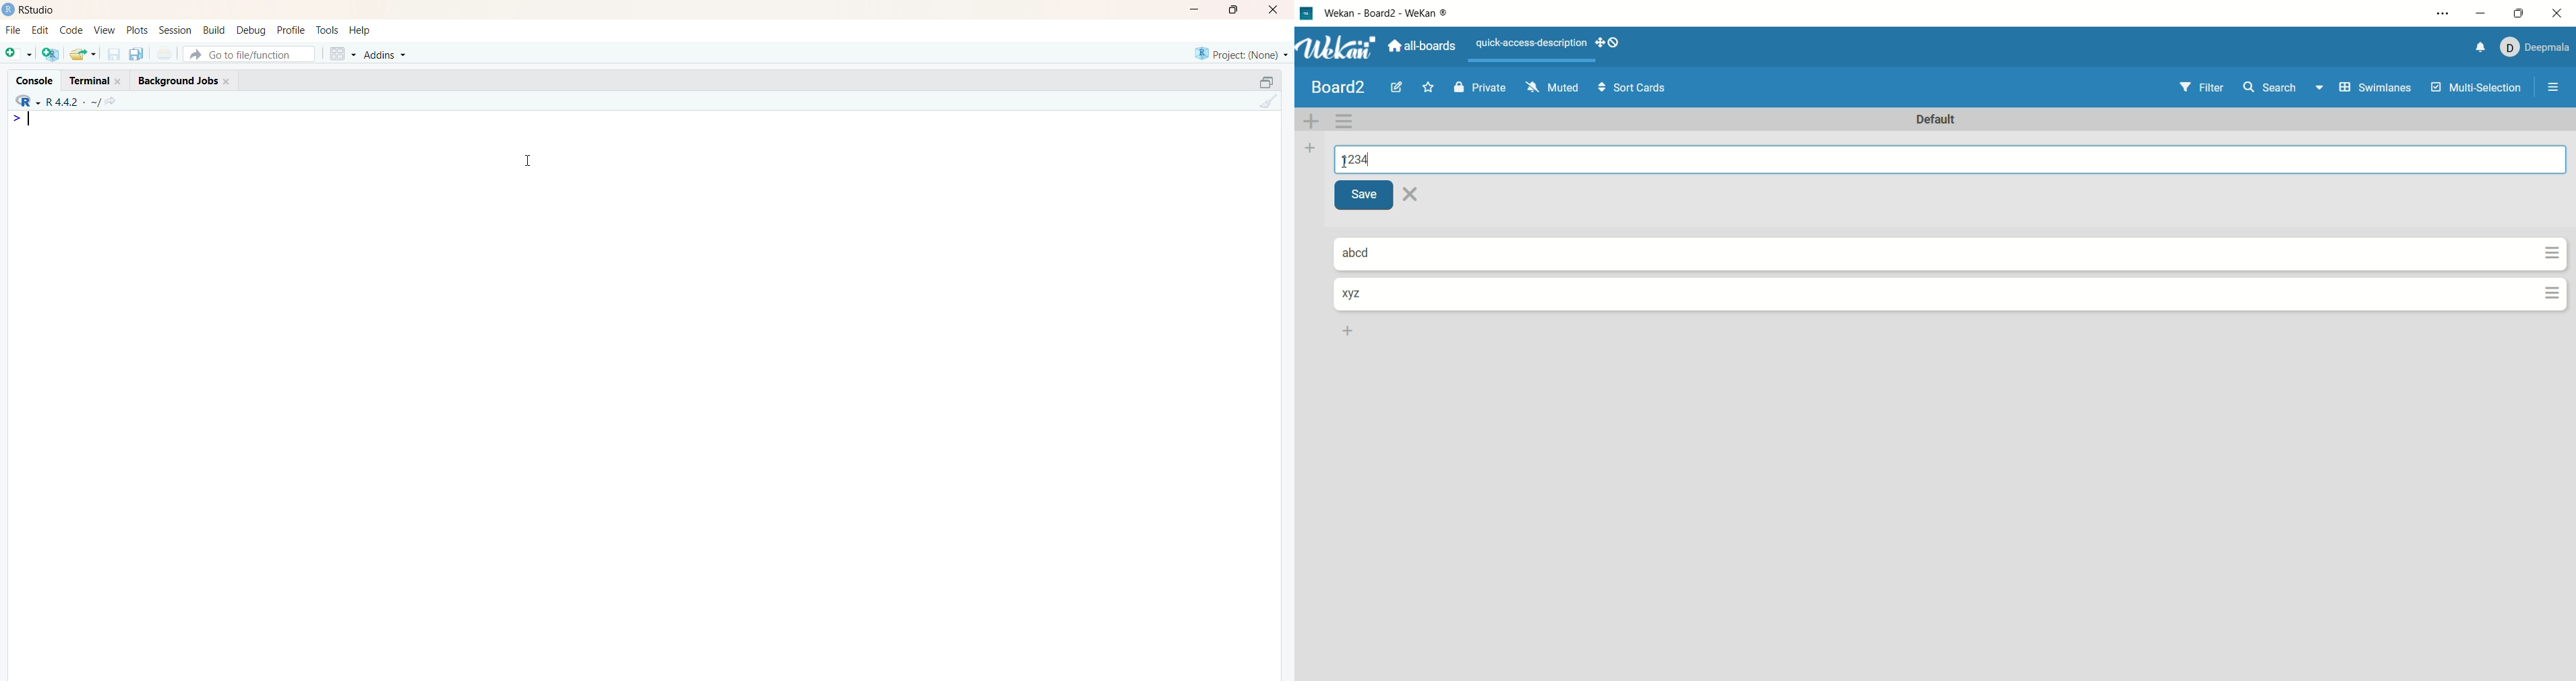 The height and width of the screenshot is (700, 2576). Describe the element at coordinates (2477, 89) in the screenshot. I see `multi-selection` at that location.